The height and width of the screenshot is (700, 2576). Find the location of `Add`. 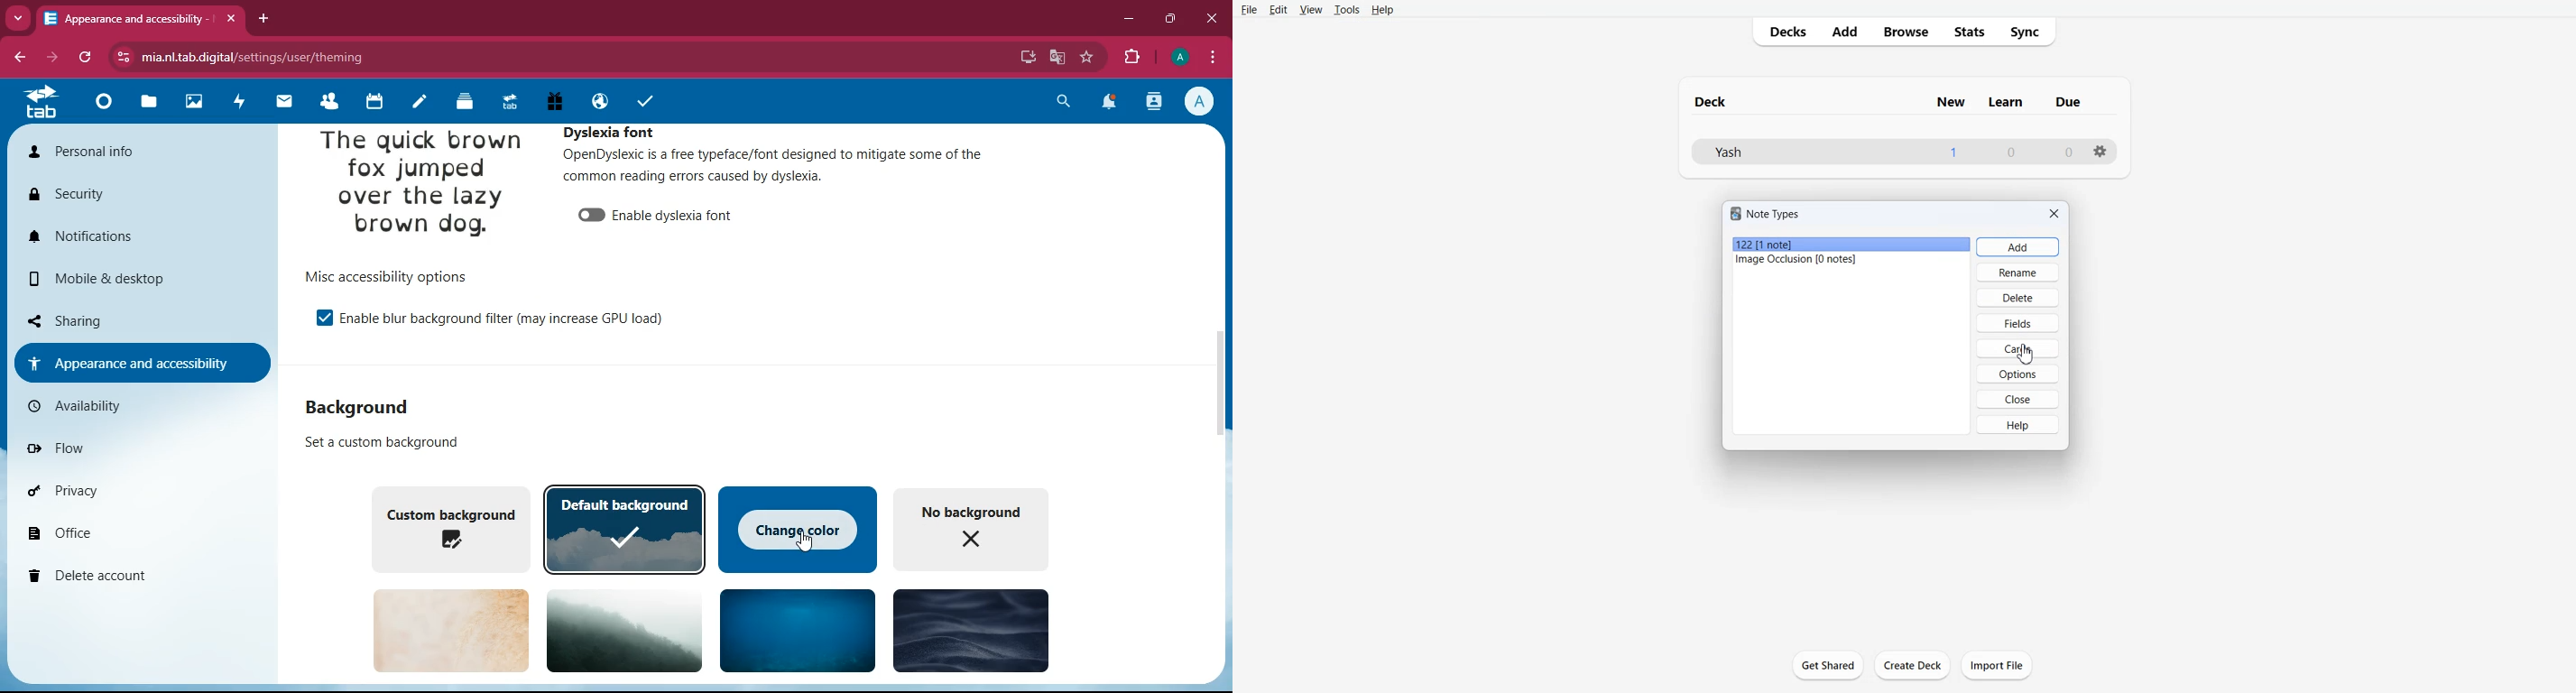

Add is located at coordinates (2017, 246).